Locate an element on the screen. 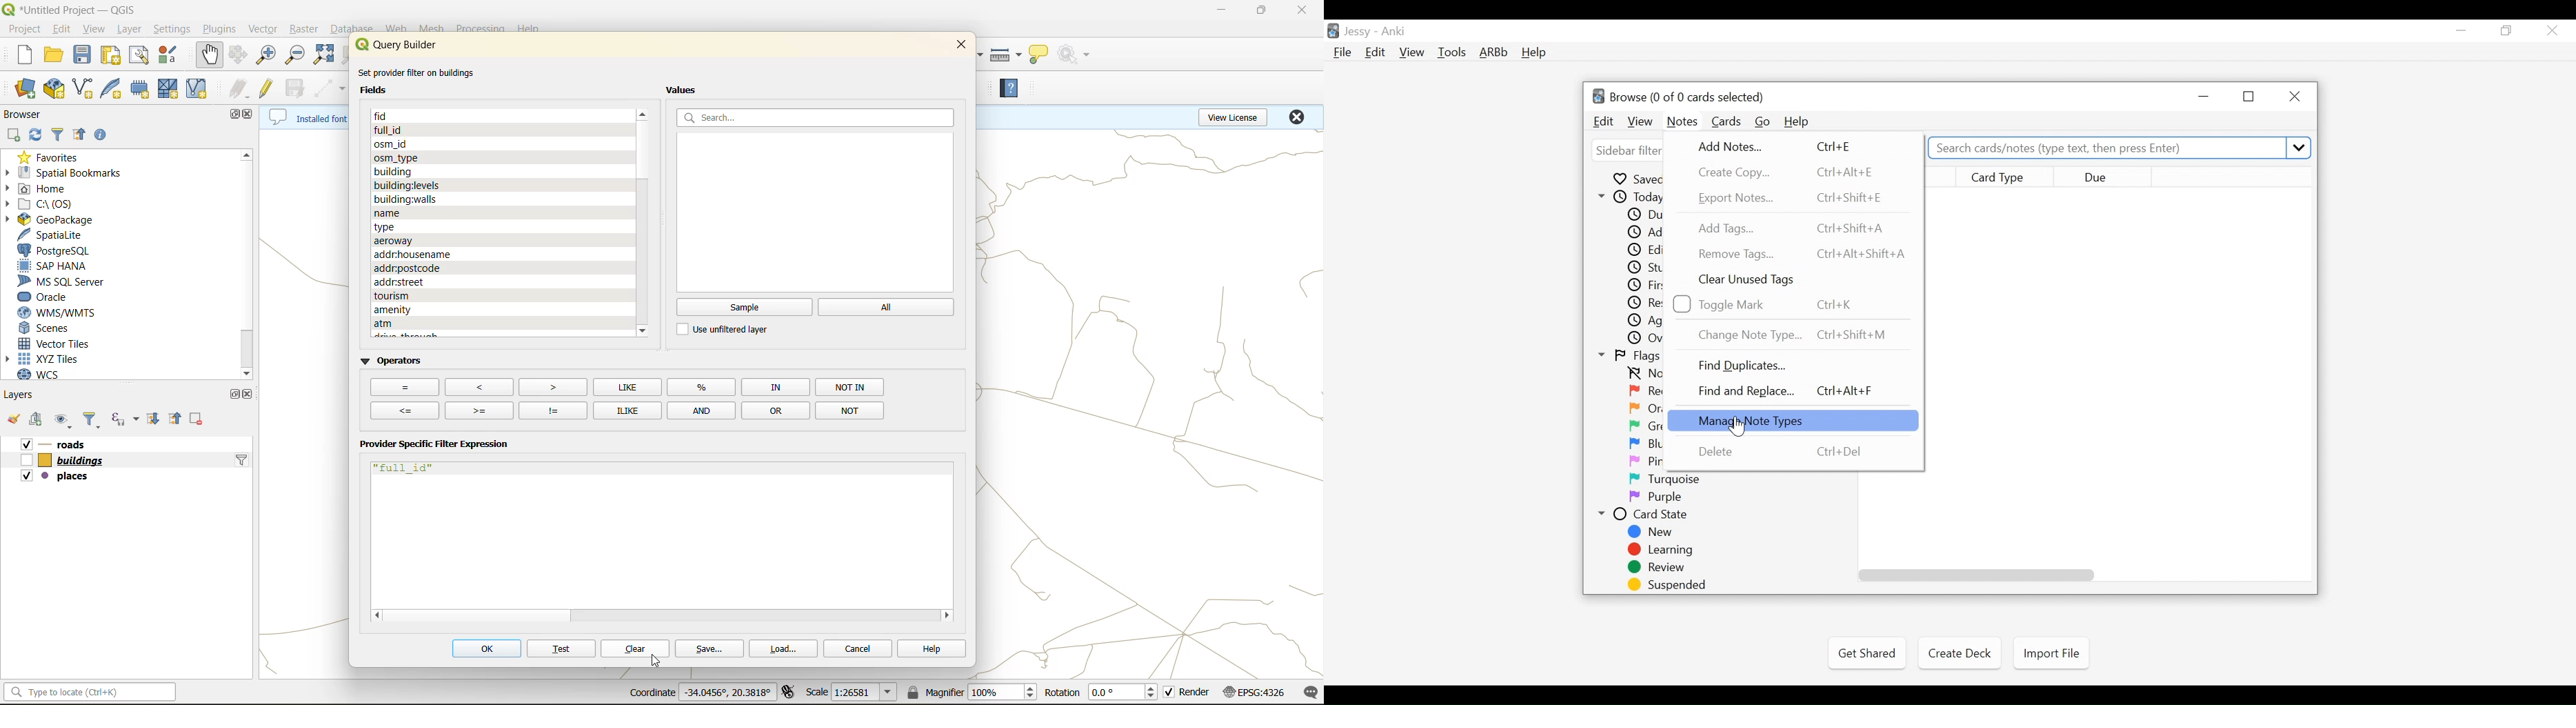 This screenshot has width=2576, height=728. zoom full is located at coordinates (327, 55).